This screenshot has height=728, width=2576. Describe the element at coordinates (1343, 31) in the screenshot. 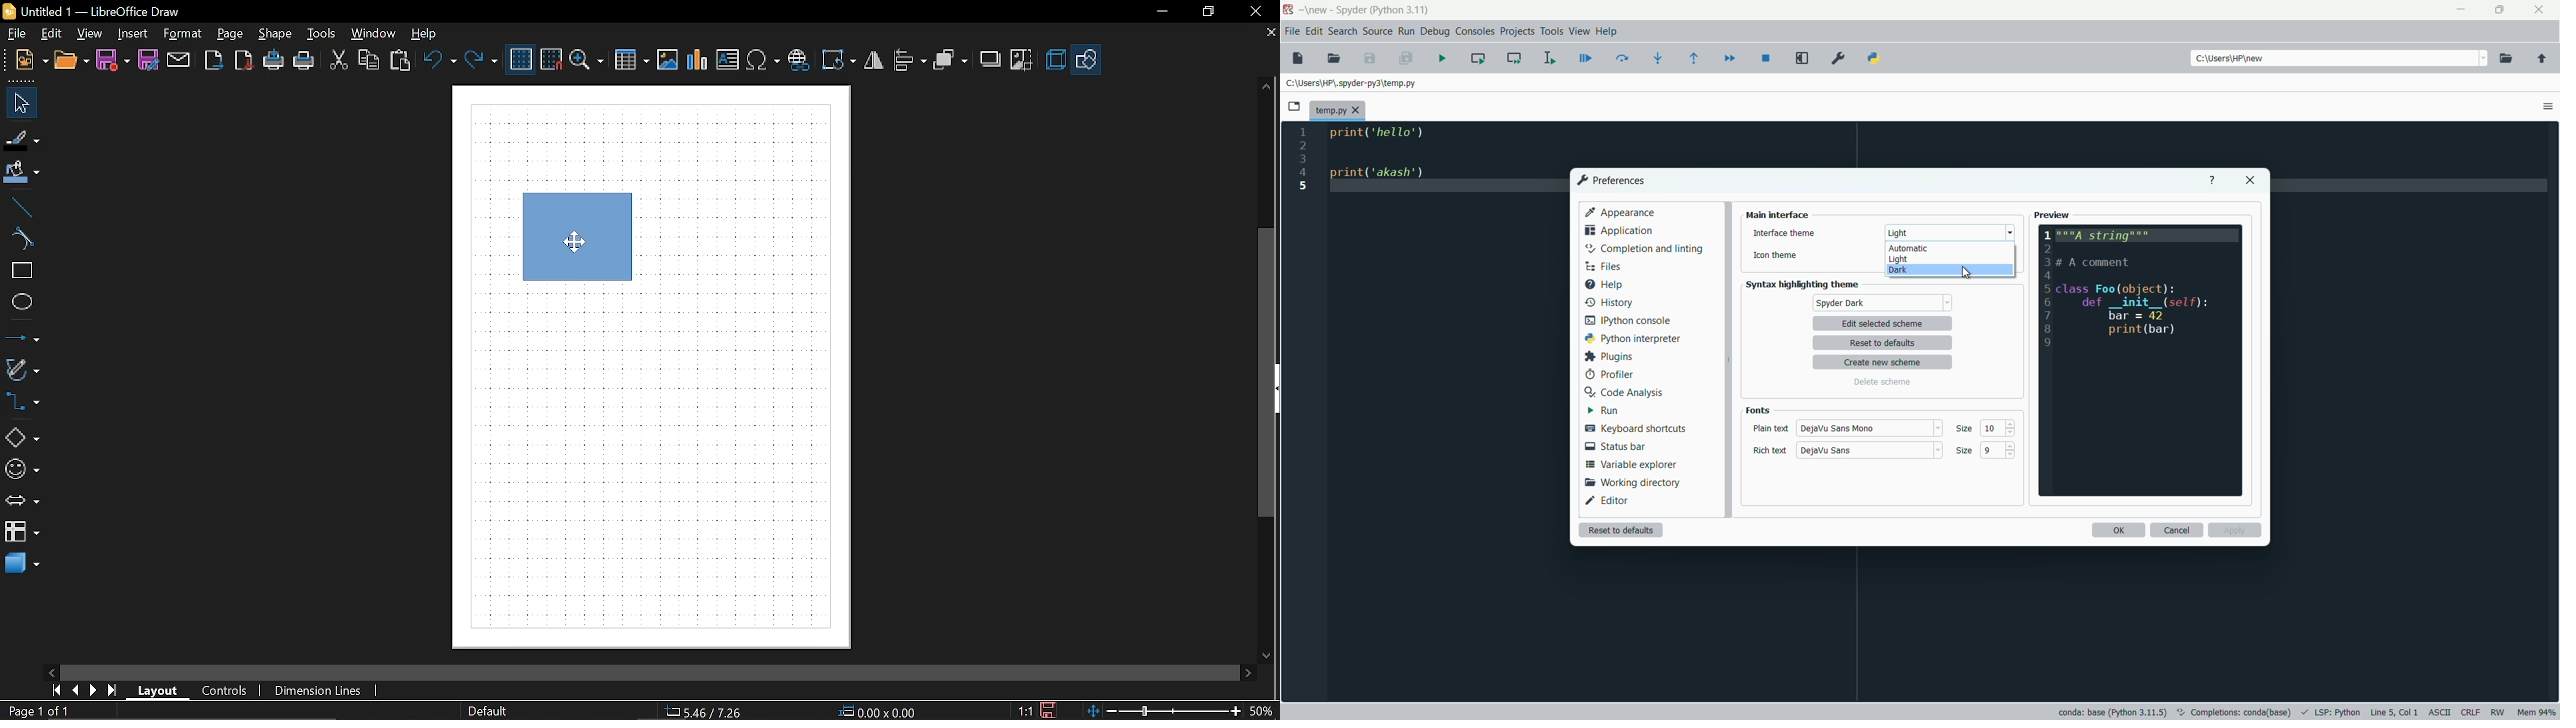

I see `search menu` at that location.